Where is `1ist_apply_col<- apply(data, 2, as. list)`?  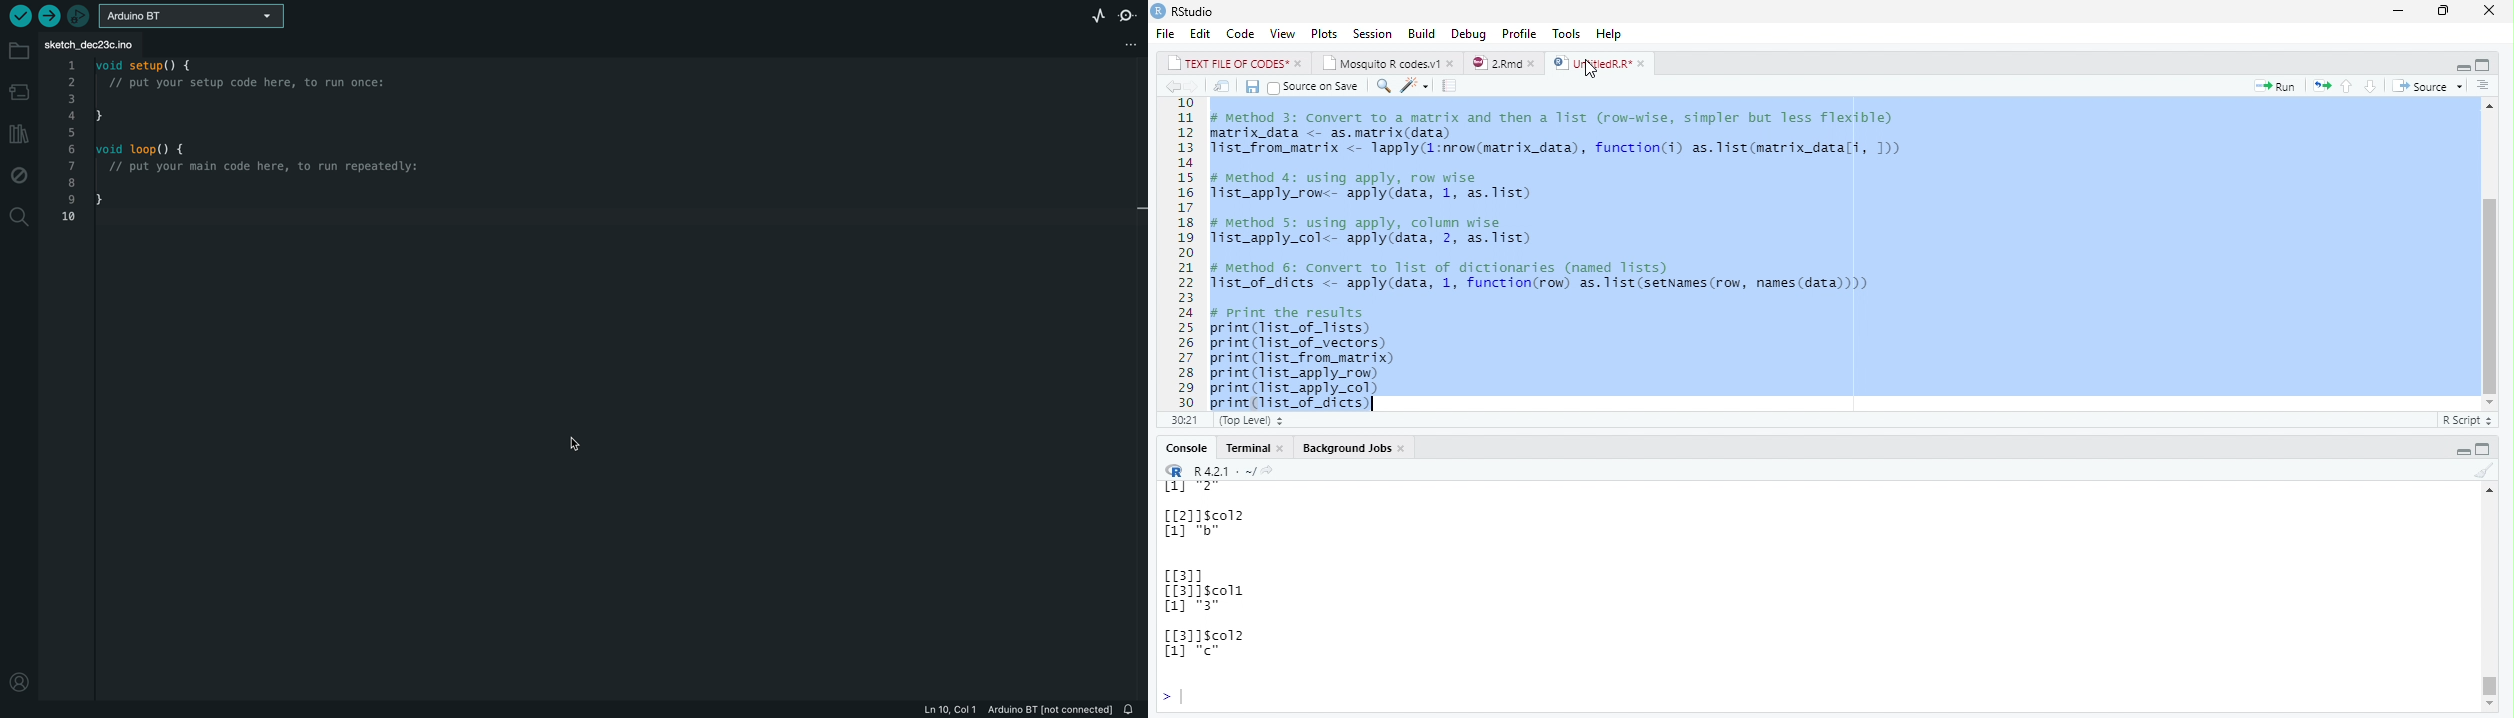
1ist_apply_col<- apply(data, 2, as. list) is located at coordinates (1381, 239).